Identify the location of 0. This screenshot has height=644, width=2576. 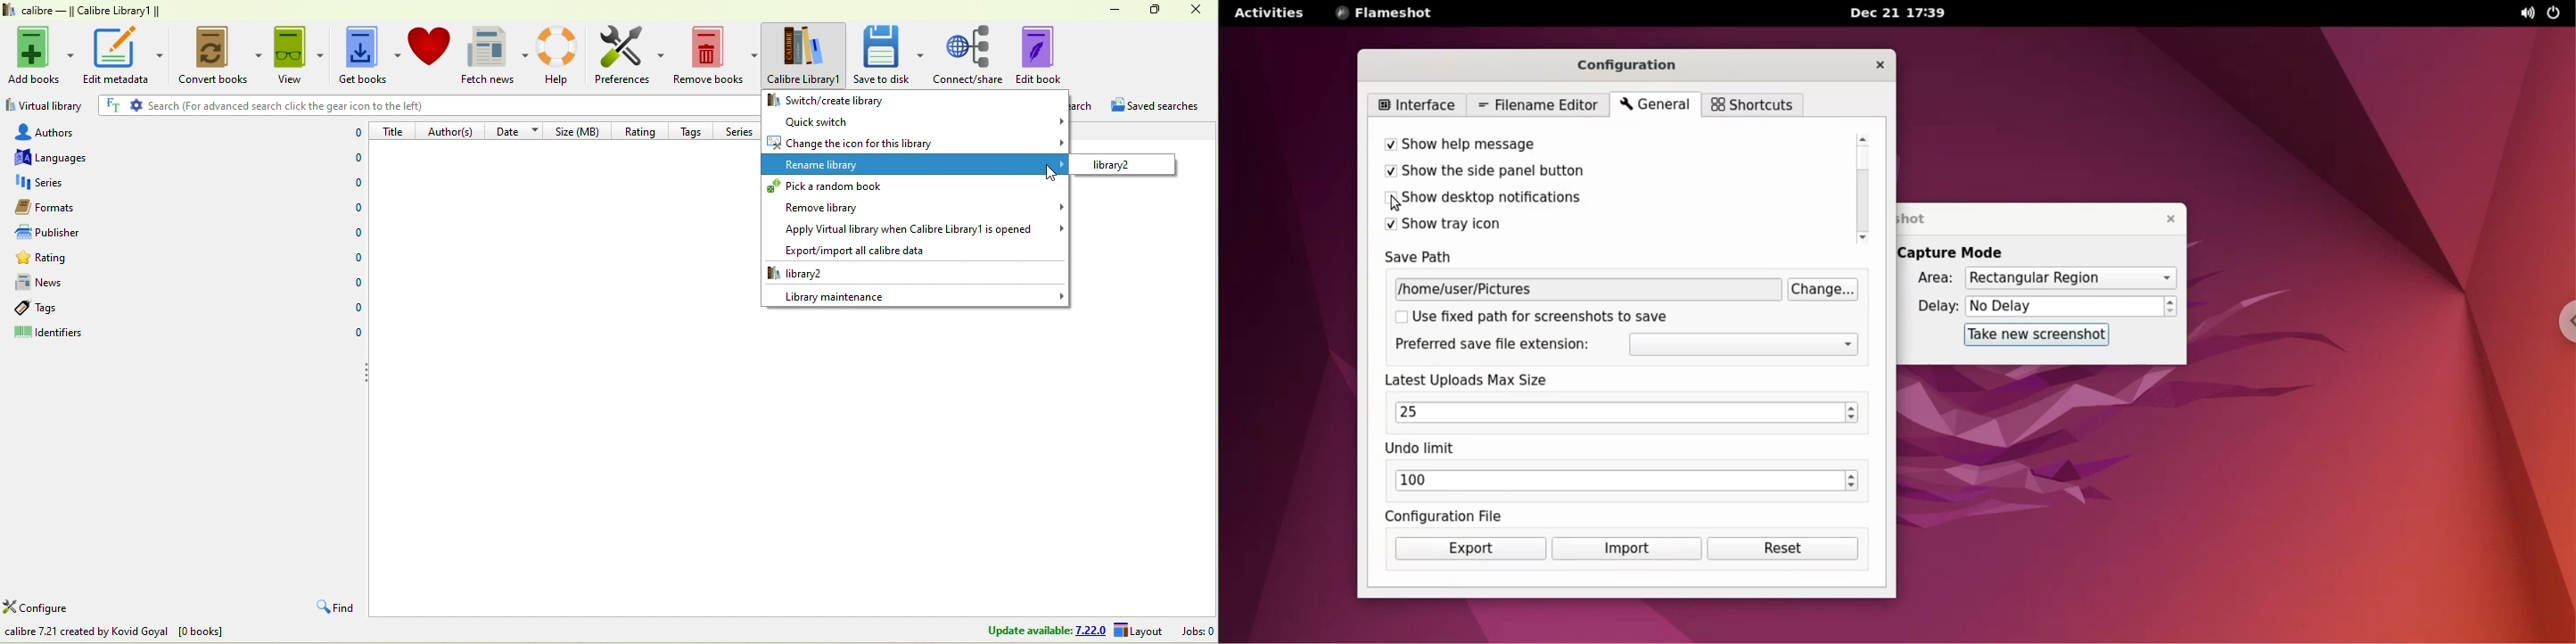
(355, 210).